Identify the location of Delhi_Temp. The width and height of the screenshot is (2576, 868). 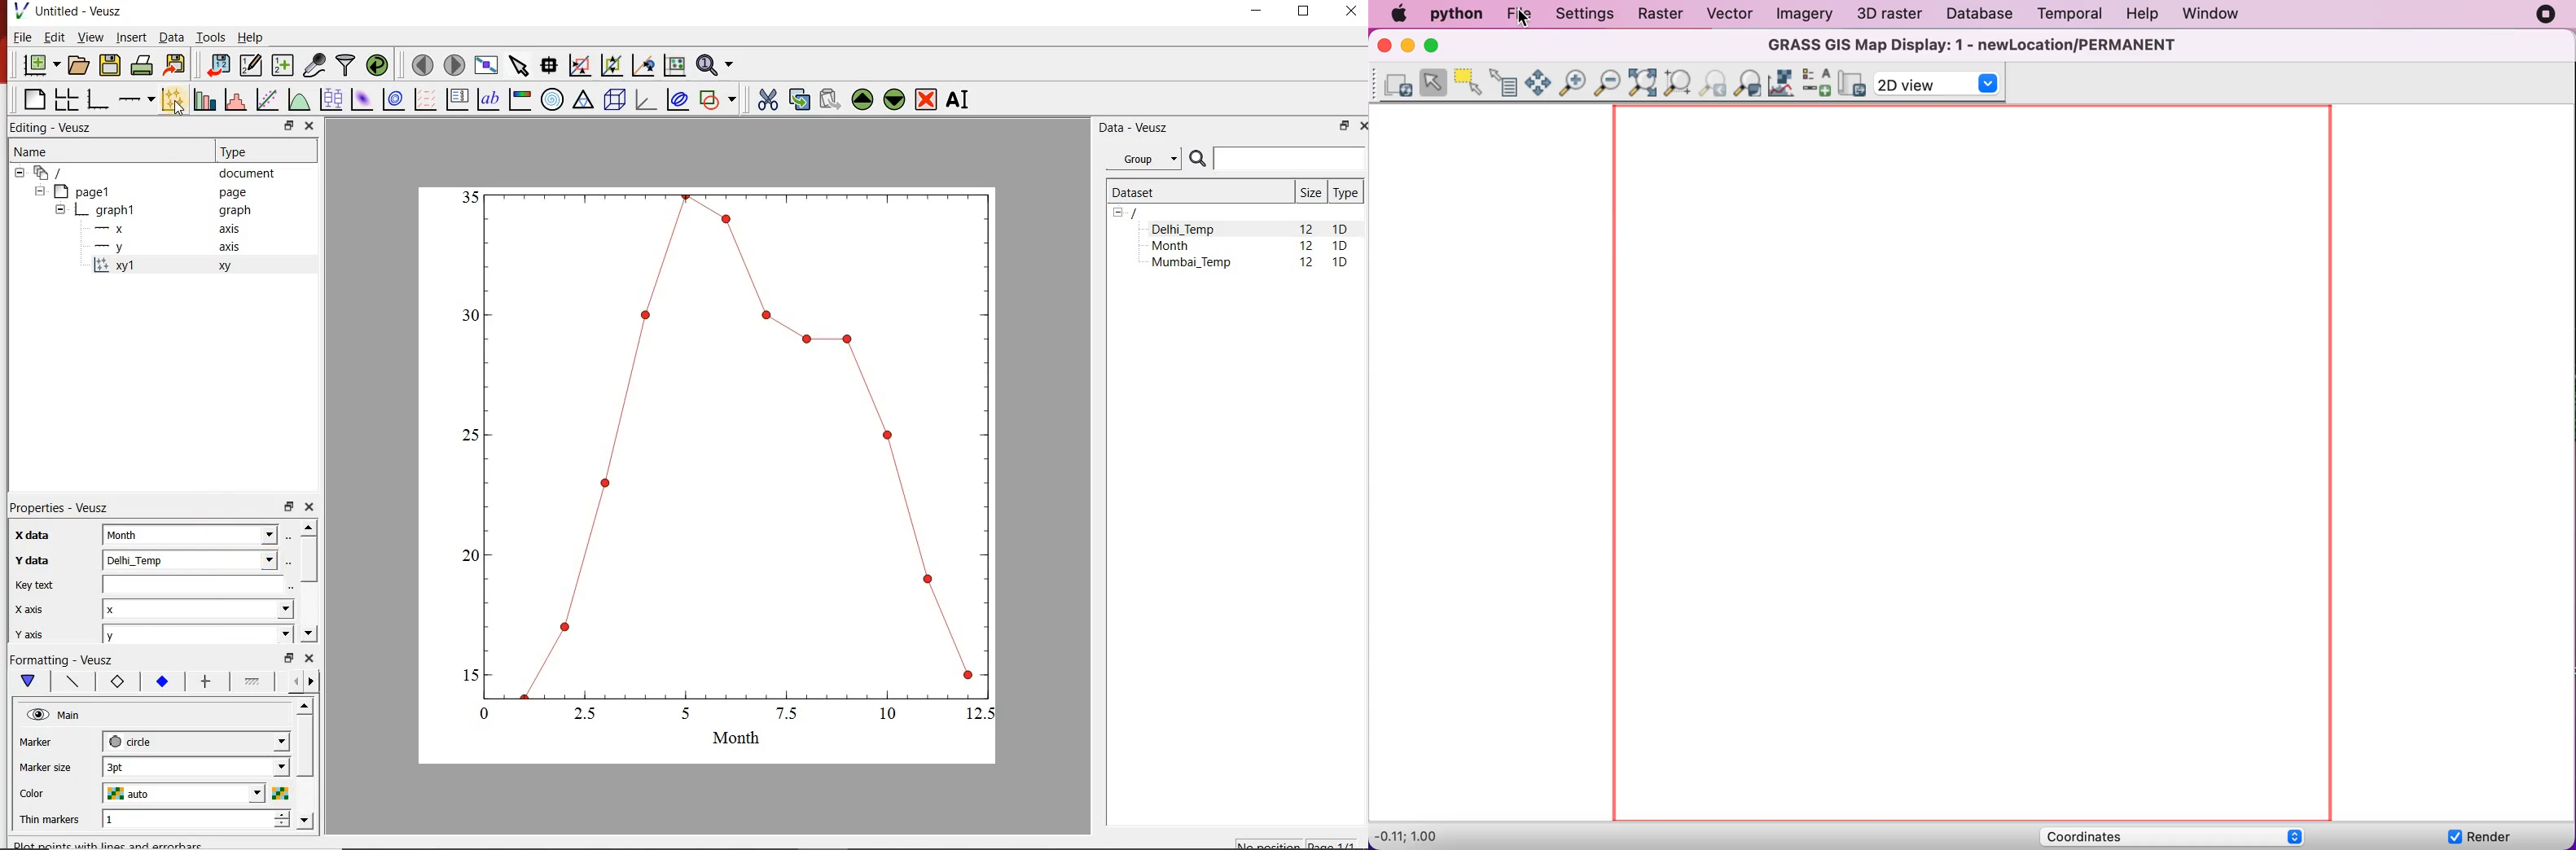
(199, 559).